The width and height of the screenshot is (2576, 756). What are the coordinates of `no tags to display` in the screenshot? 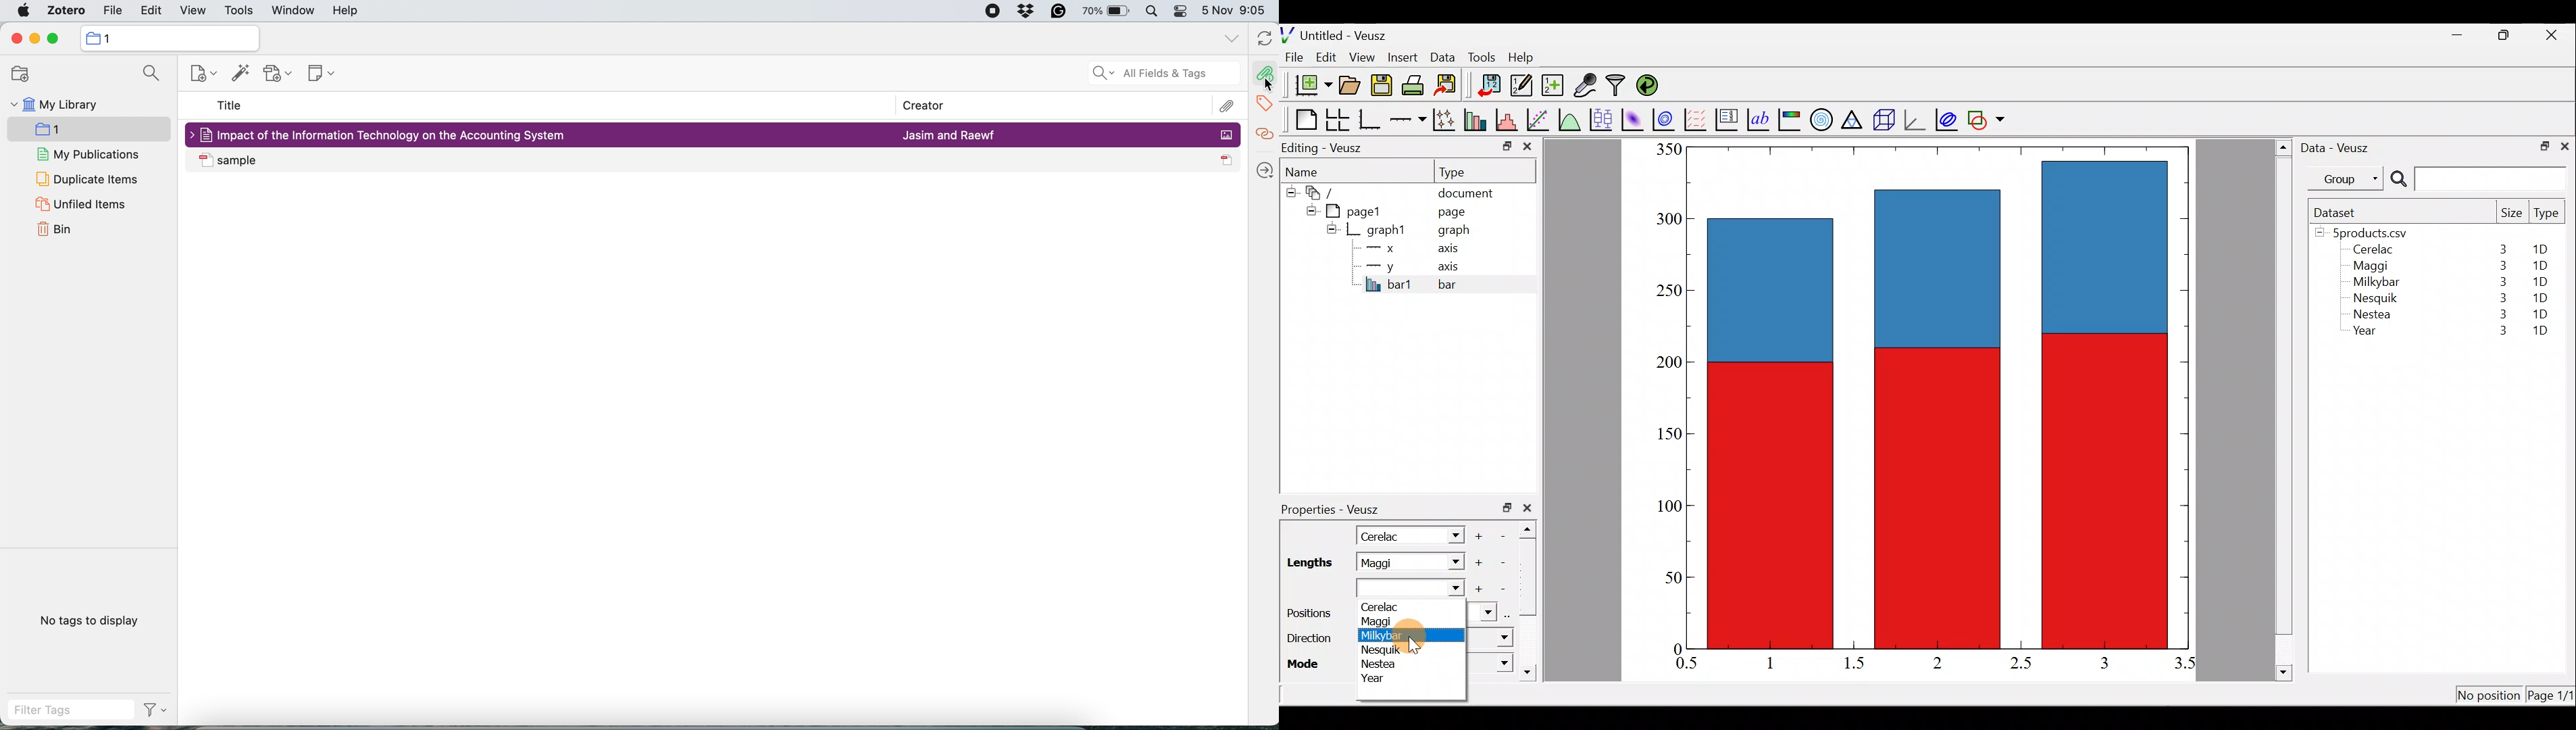 It's located at (92, 620).